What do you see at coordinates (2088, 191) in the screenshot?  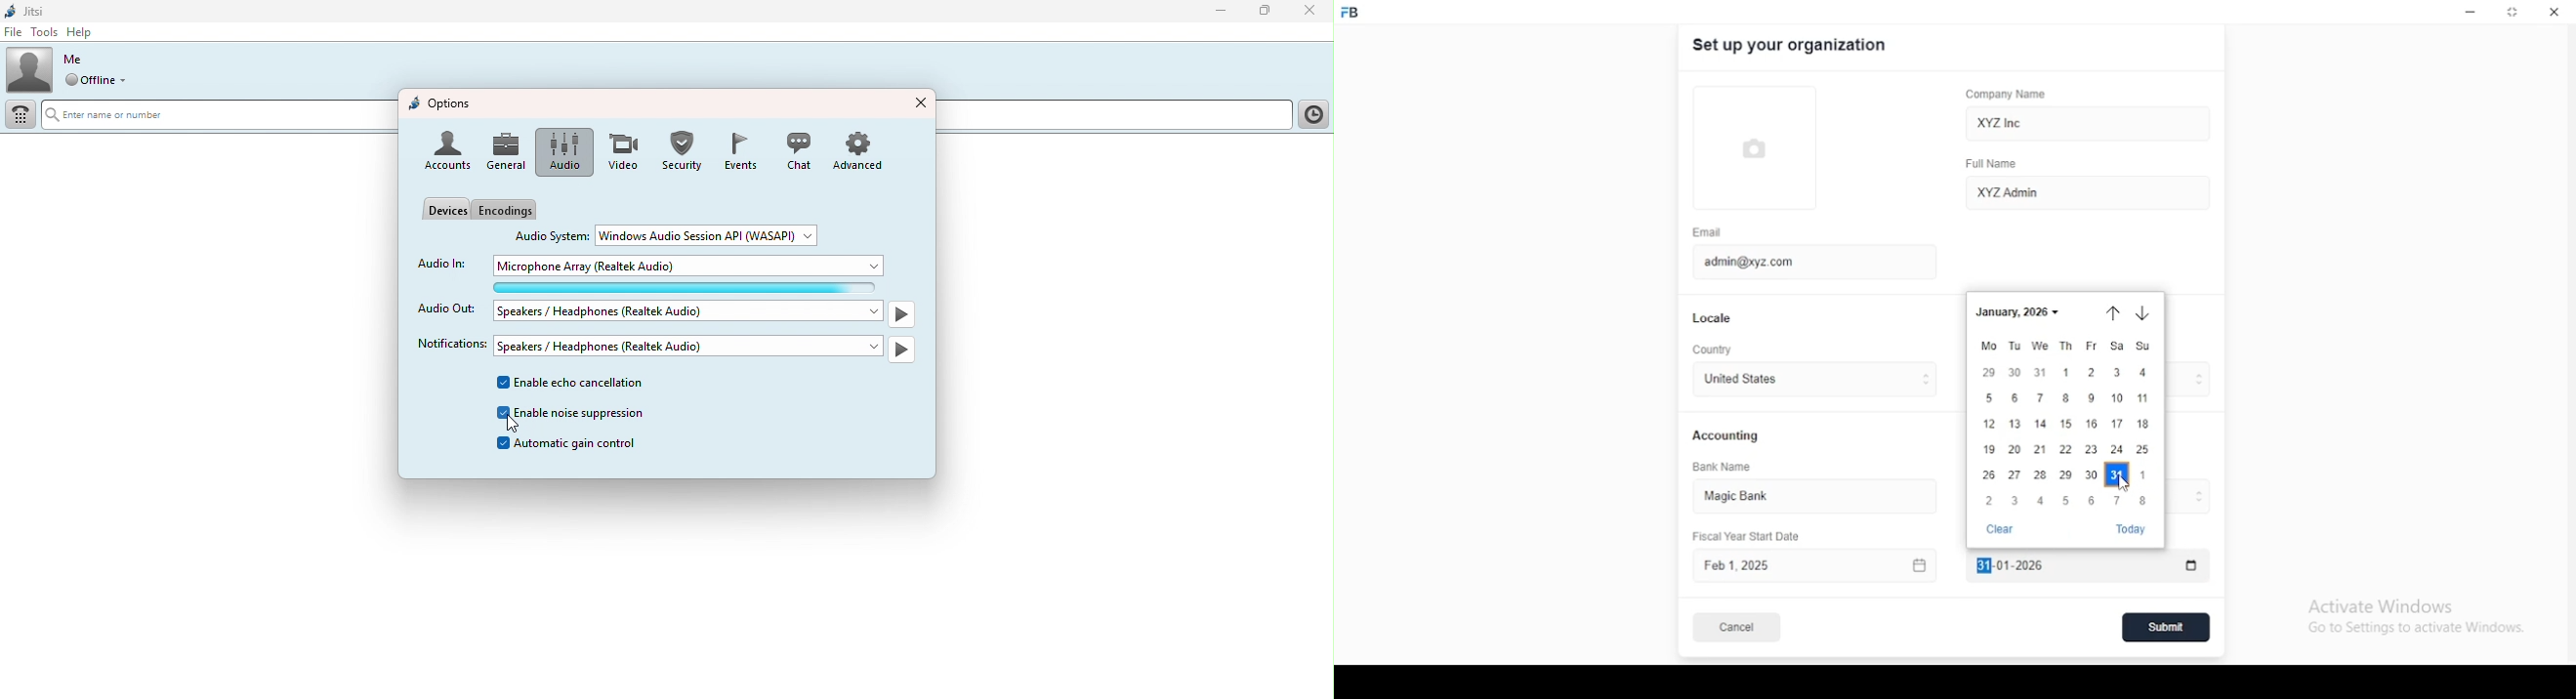 I see `XYZ Admin` at bounding box center [2088, 191].